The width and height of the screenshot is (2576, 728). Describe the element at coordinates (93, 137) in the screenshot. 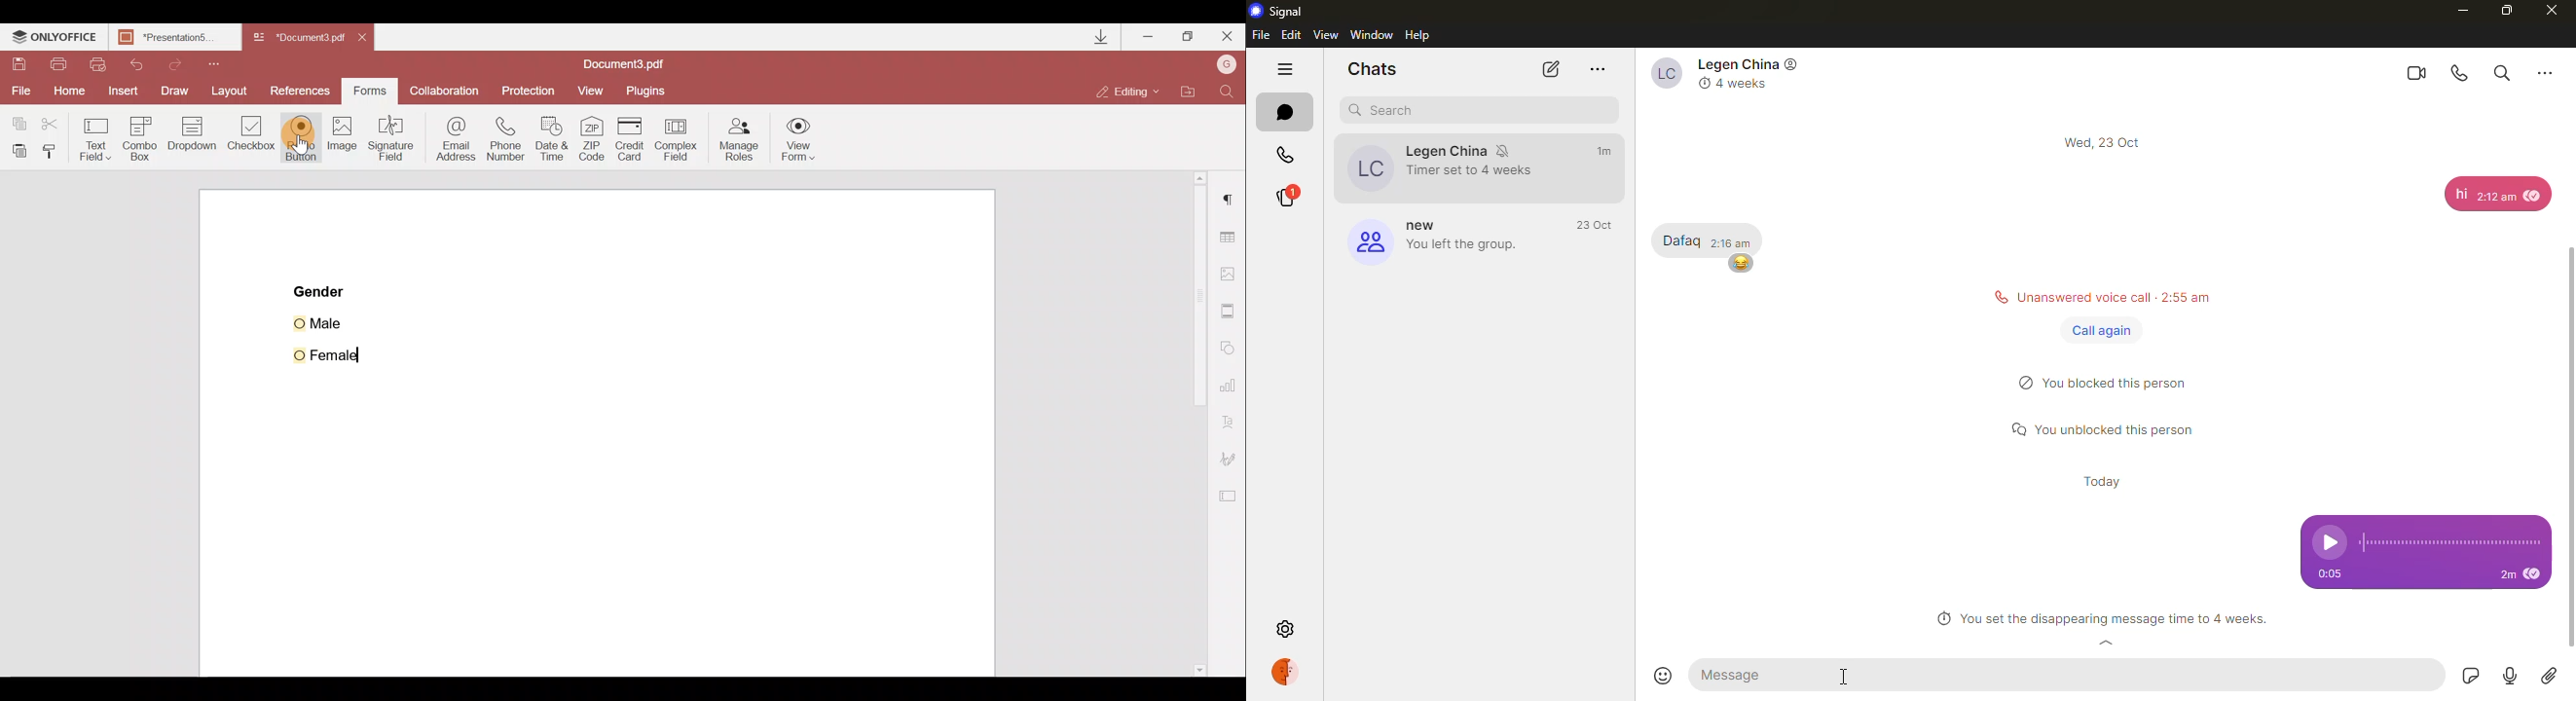

I see `Text field` at that location.